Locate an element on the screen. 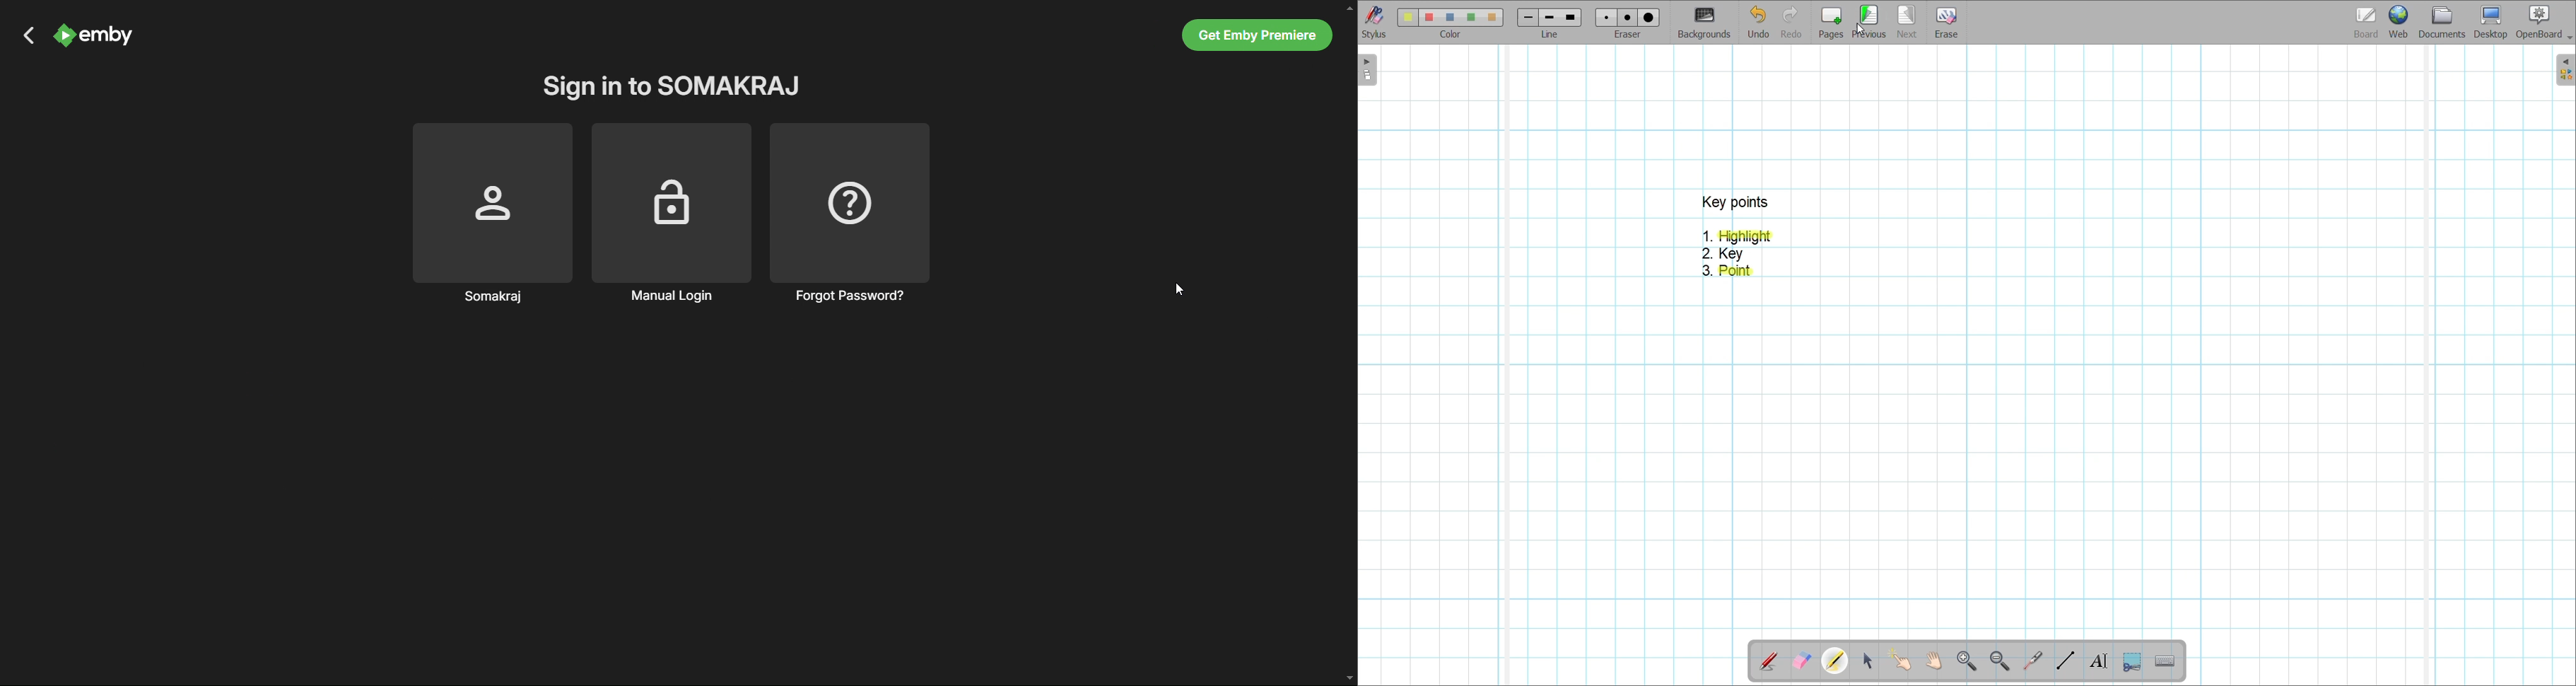  forgot password is located at coordinates (852, 213).